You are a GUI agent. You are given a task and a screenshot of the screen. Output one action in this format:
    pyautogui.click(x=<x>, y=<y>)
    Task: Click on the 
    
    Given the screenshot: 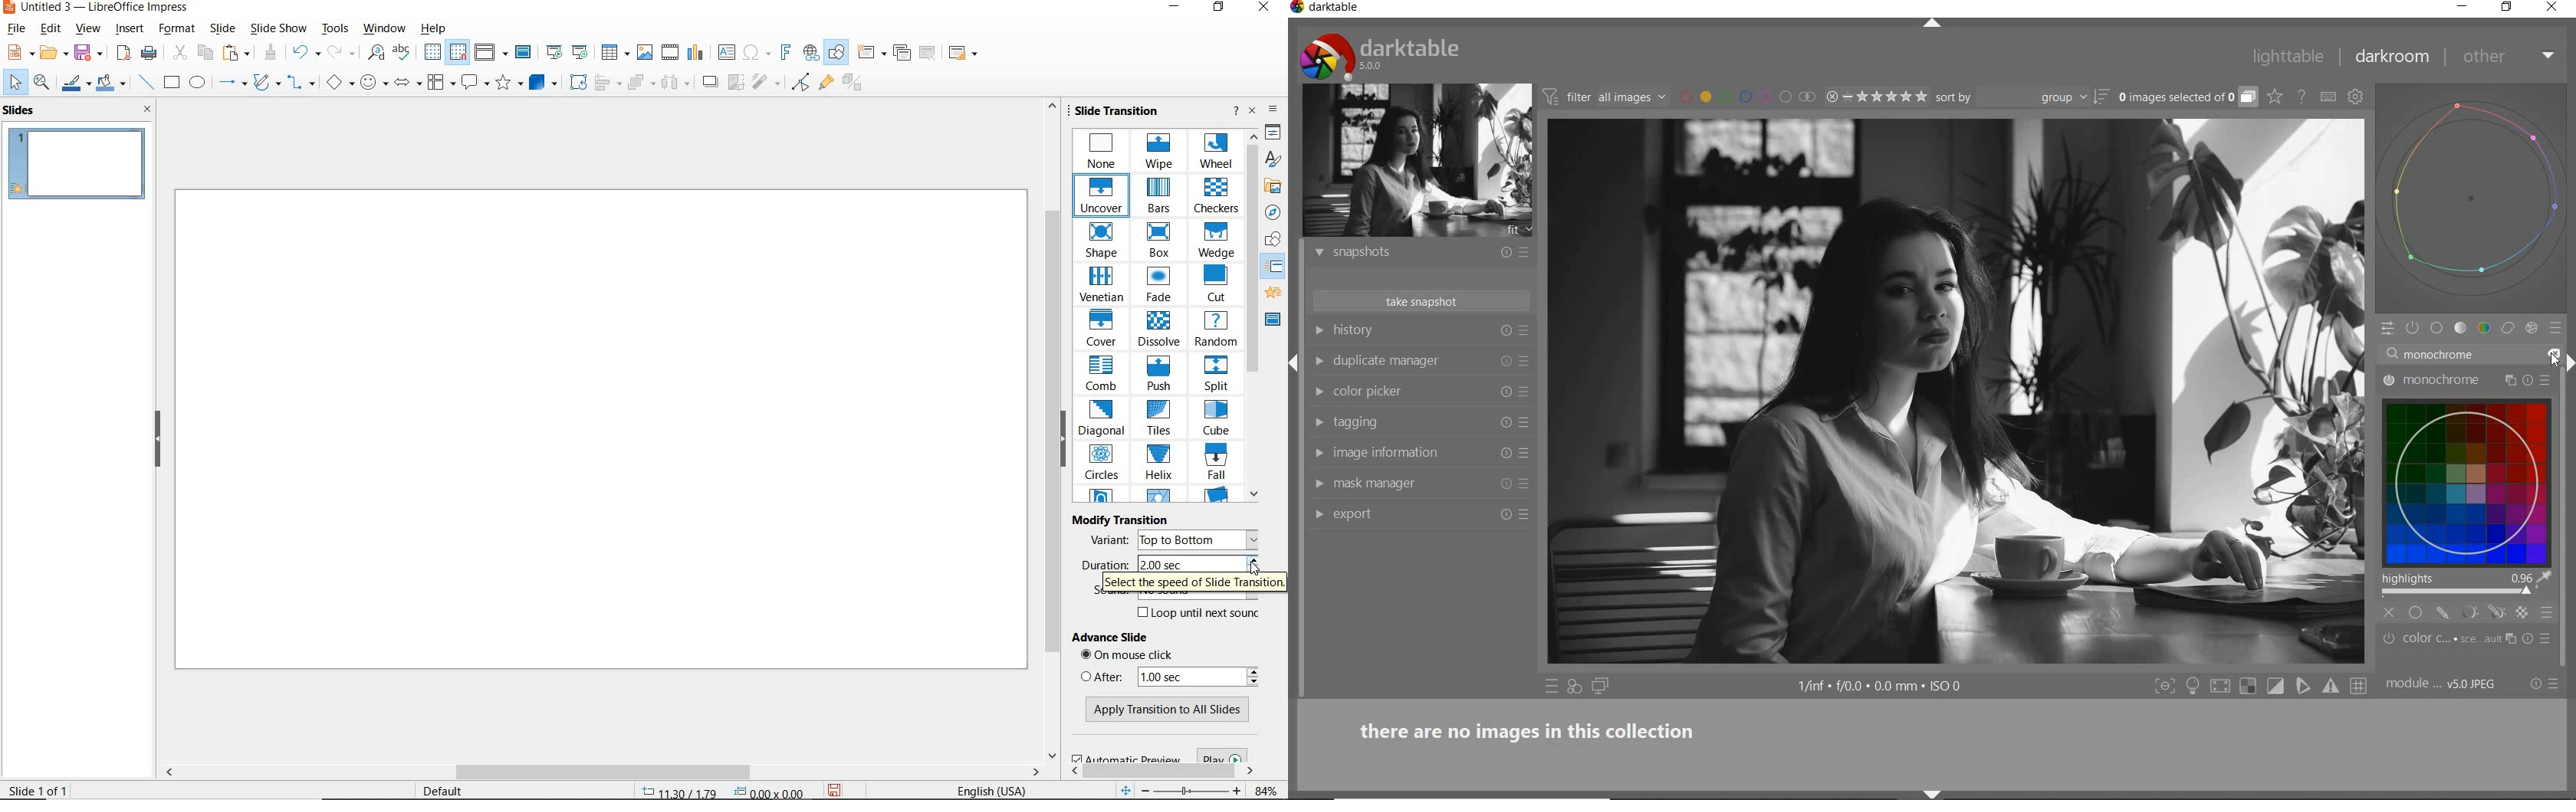 What is the action you would take?
    pyautogui.click(x=525, y=51)
    